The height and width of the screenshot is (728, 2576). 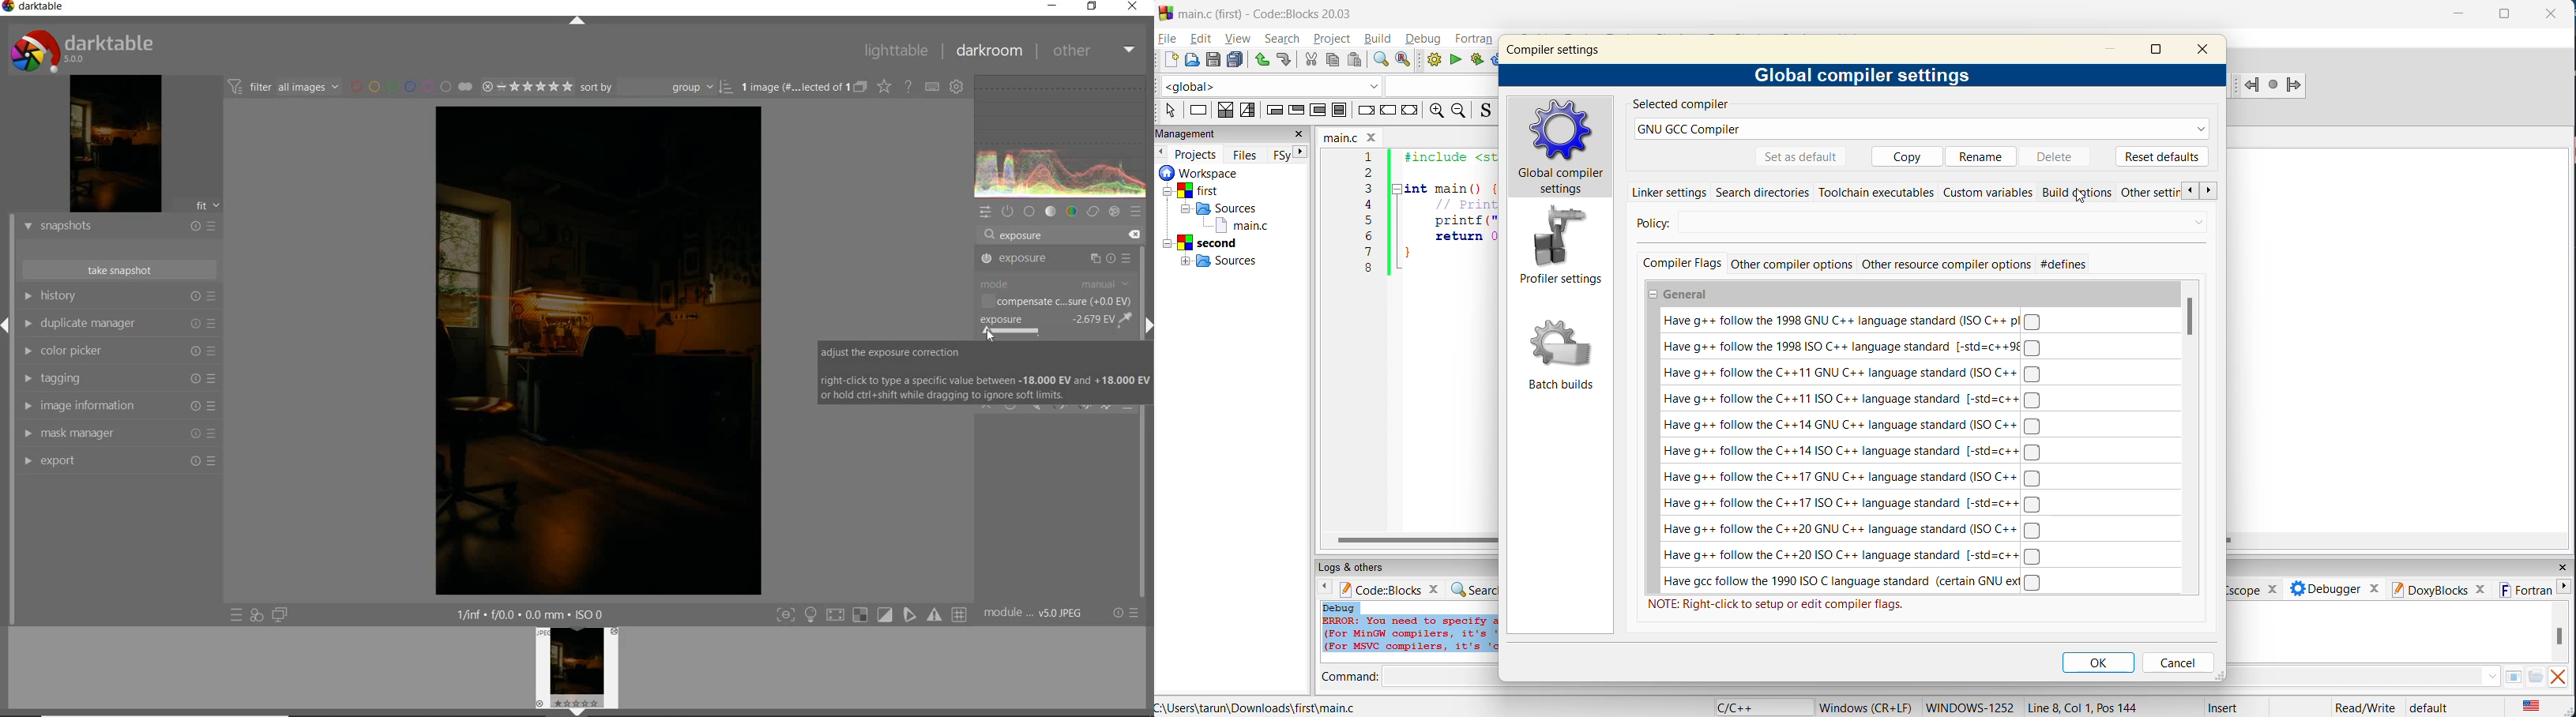 What do you see at coordinates (1386, 111) in the screenshot?
I see `continue instruction` at bounding box center [1386, 111].